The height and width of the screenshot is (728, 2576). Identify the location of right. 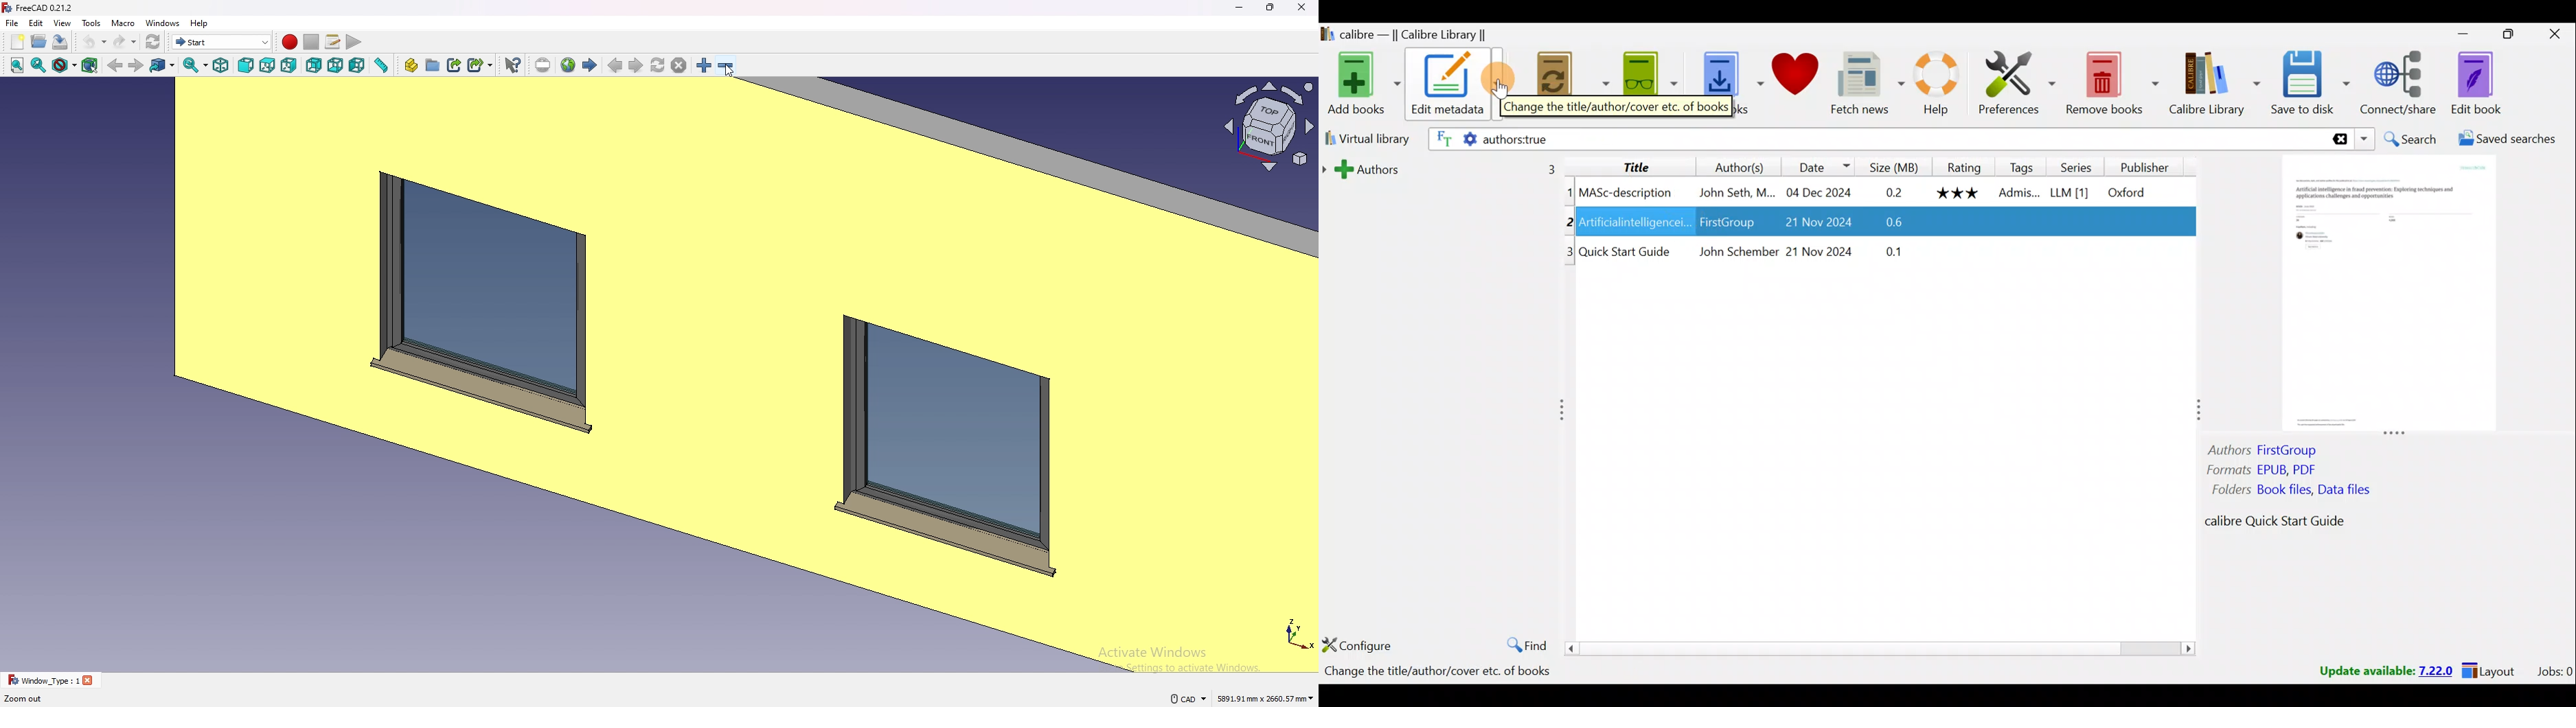
(290, 65).